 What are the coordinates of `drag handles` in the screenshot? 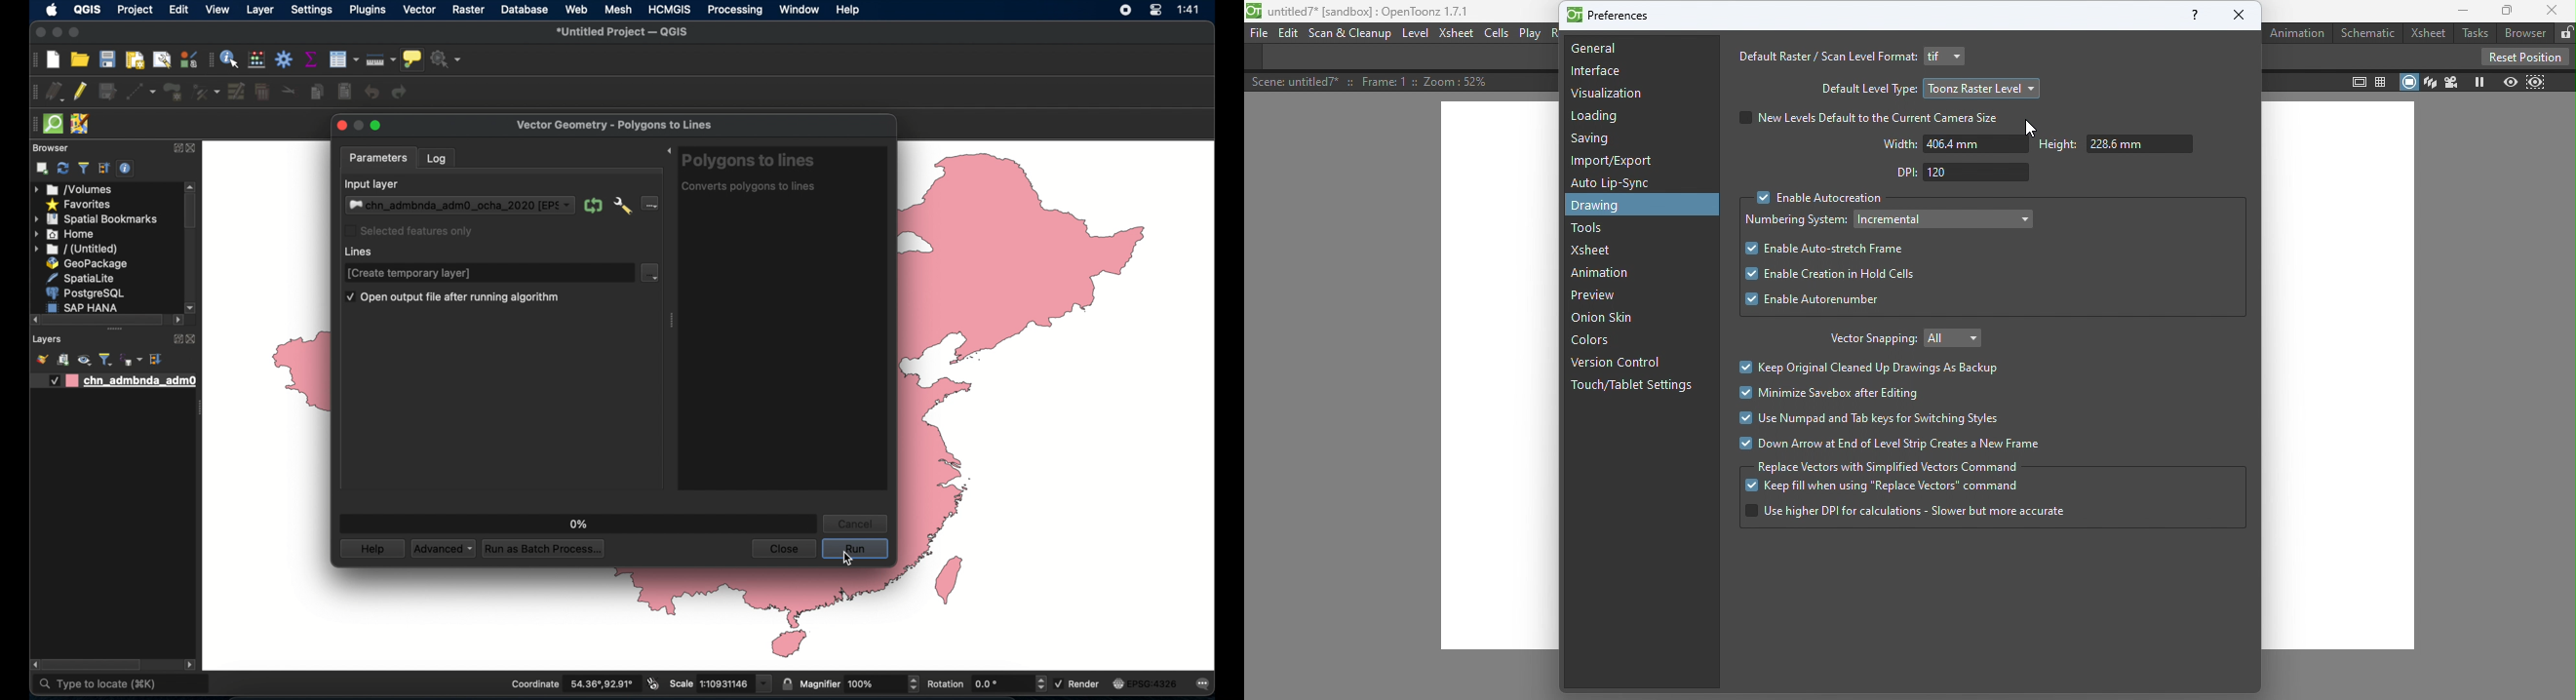 It's located at (117, 331).